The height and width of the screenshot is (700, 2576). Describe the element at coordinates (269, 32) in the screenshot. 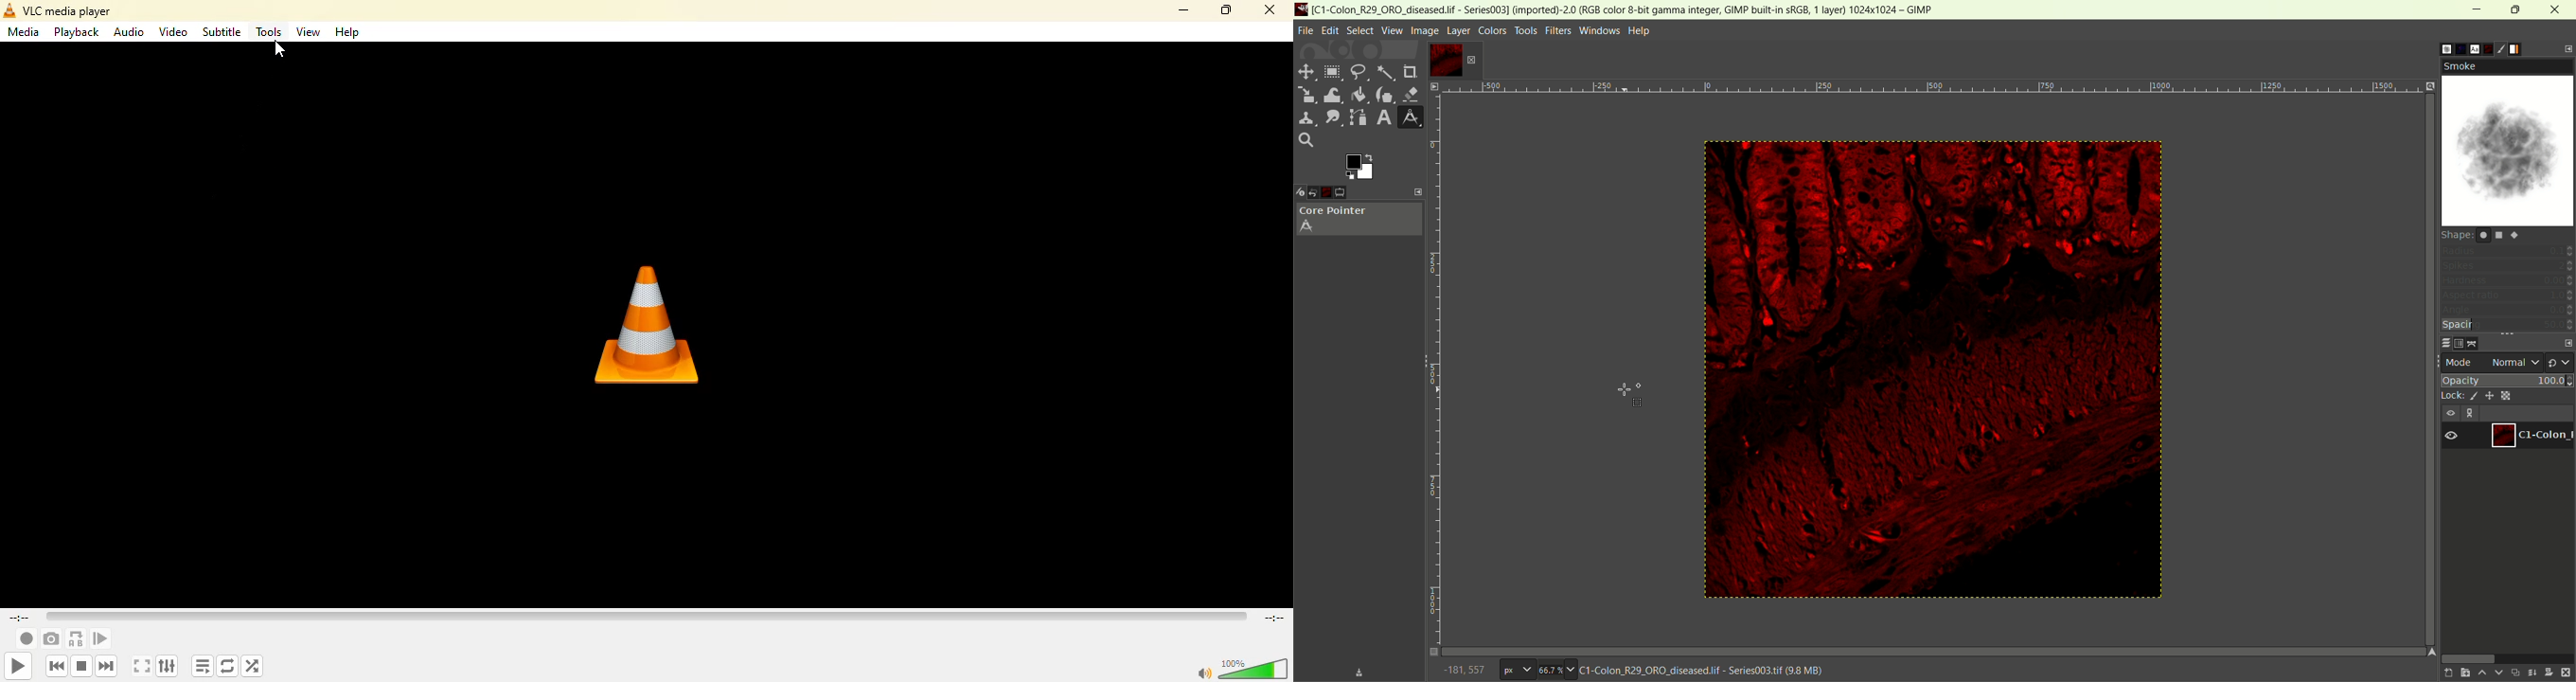

I see `tools` at that location.